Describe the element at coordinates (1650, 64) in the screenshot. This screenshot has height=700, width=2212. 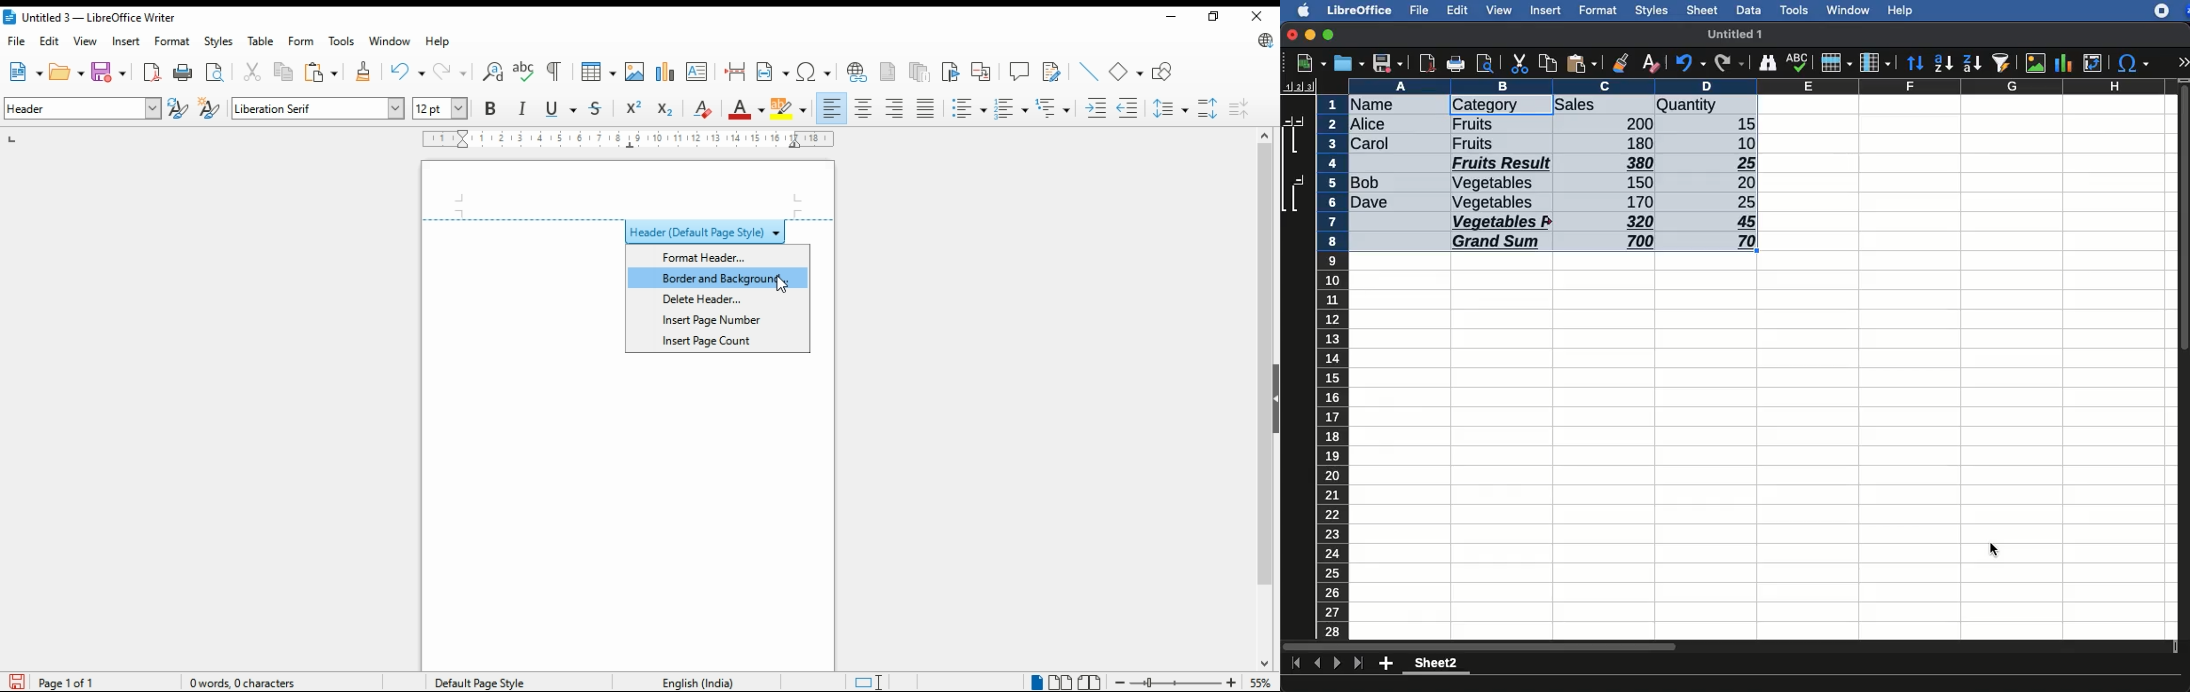
I see `clear formatting` at that location.